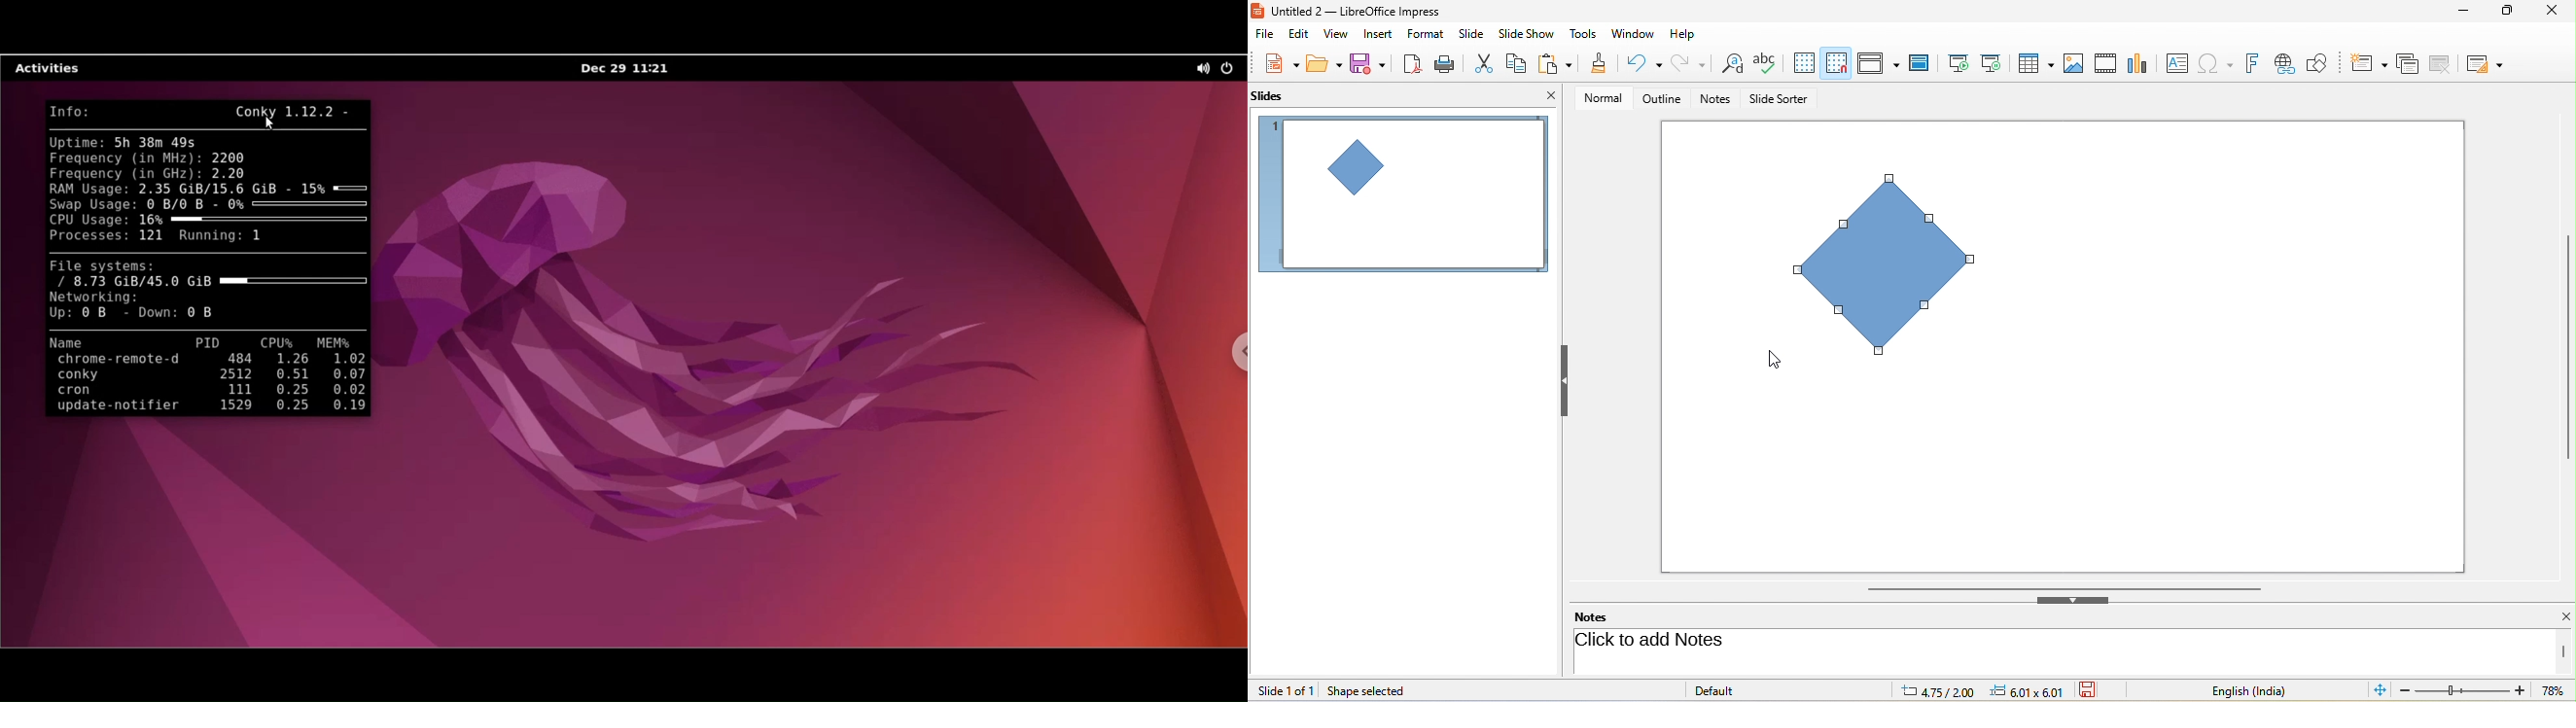 The height and width of the screenshot is (728, 2576). Describe the element at coordinates (2489, 62) in the screenshot. I see `slide layout` at that location.